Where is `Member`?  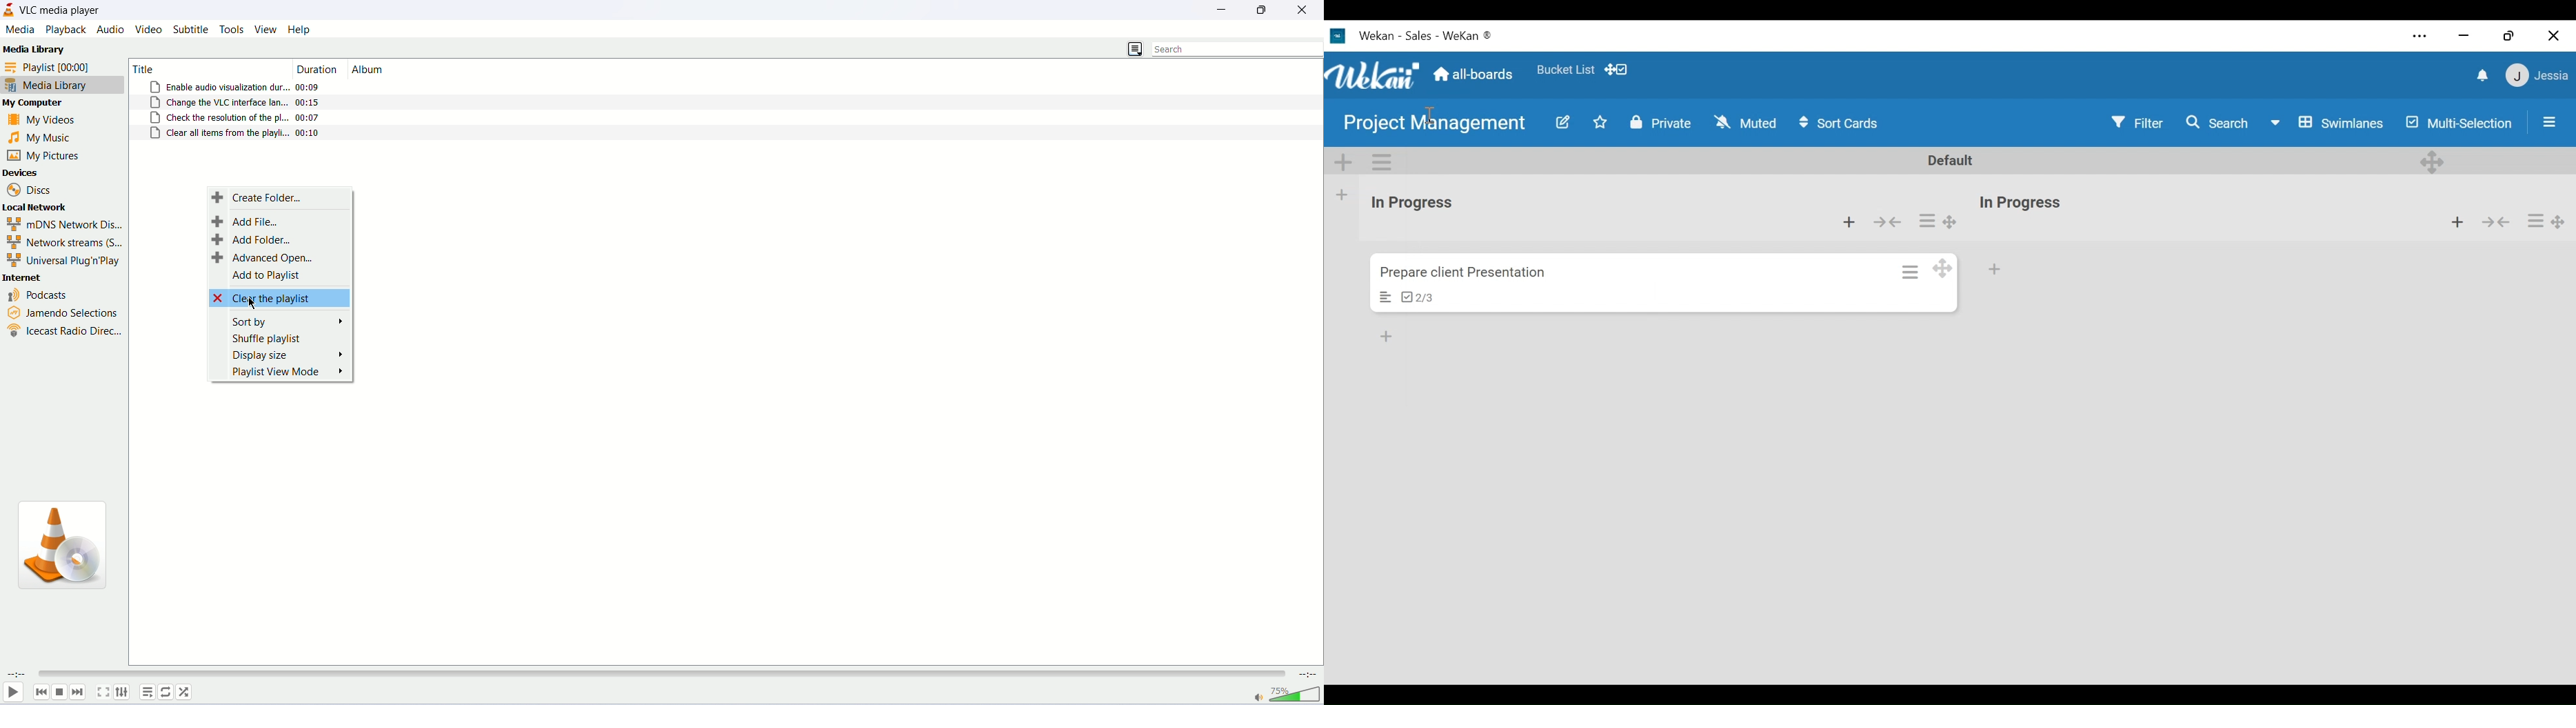 Member is located at coordinates (2539, 75).